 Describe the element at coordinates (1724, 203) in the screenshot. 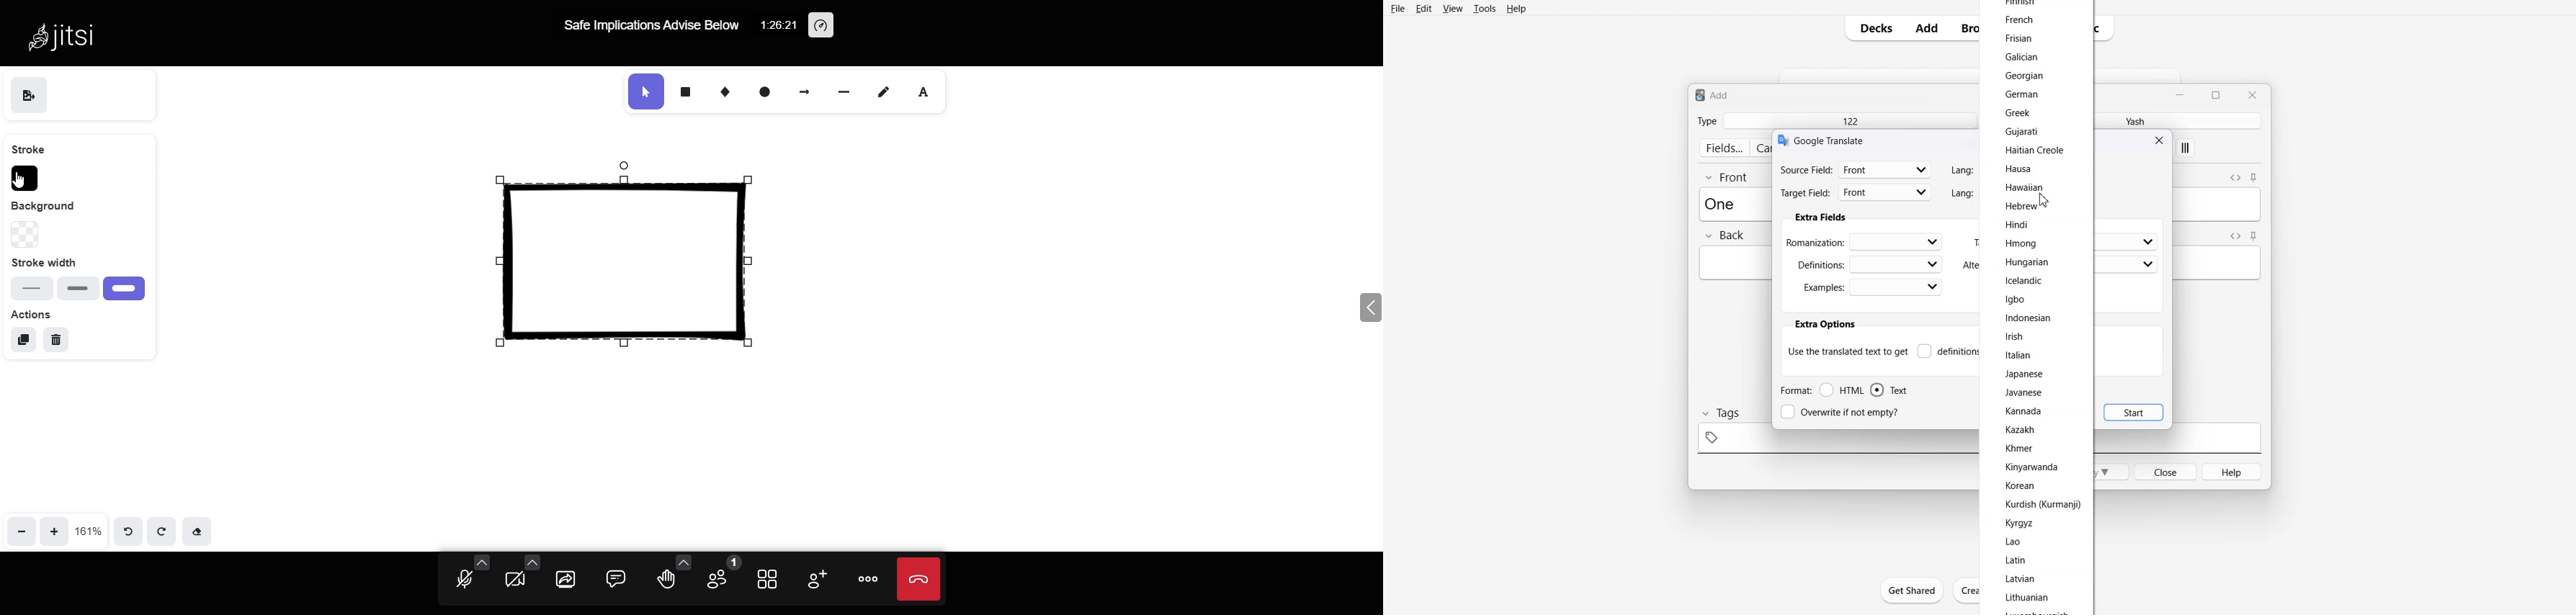

I see `Text` at that location.